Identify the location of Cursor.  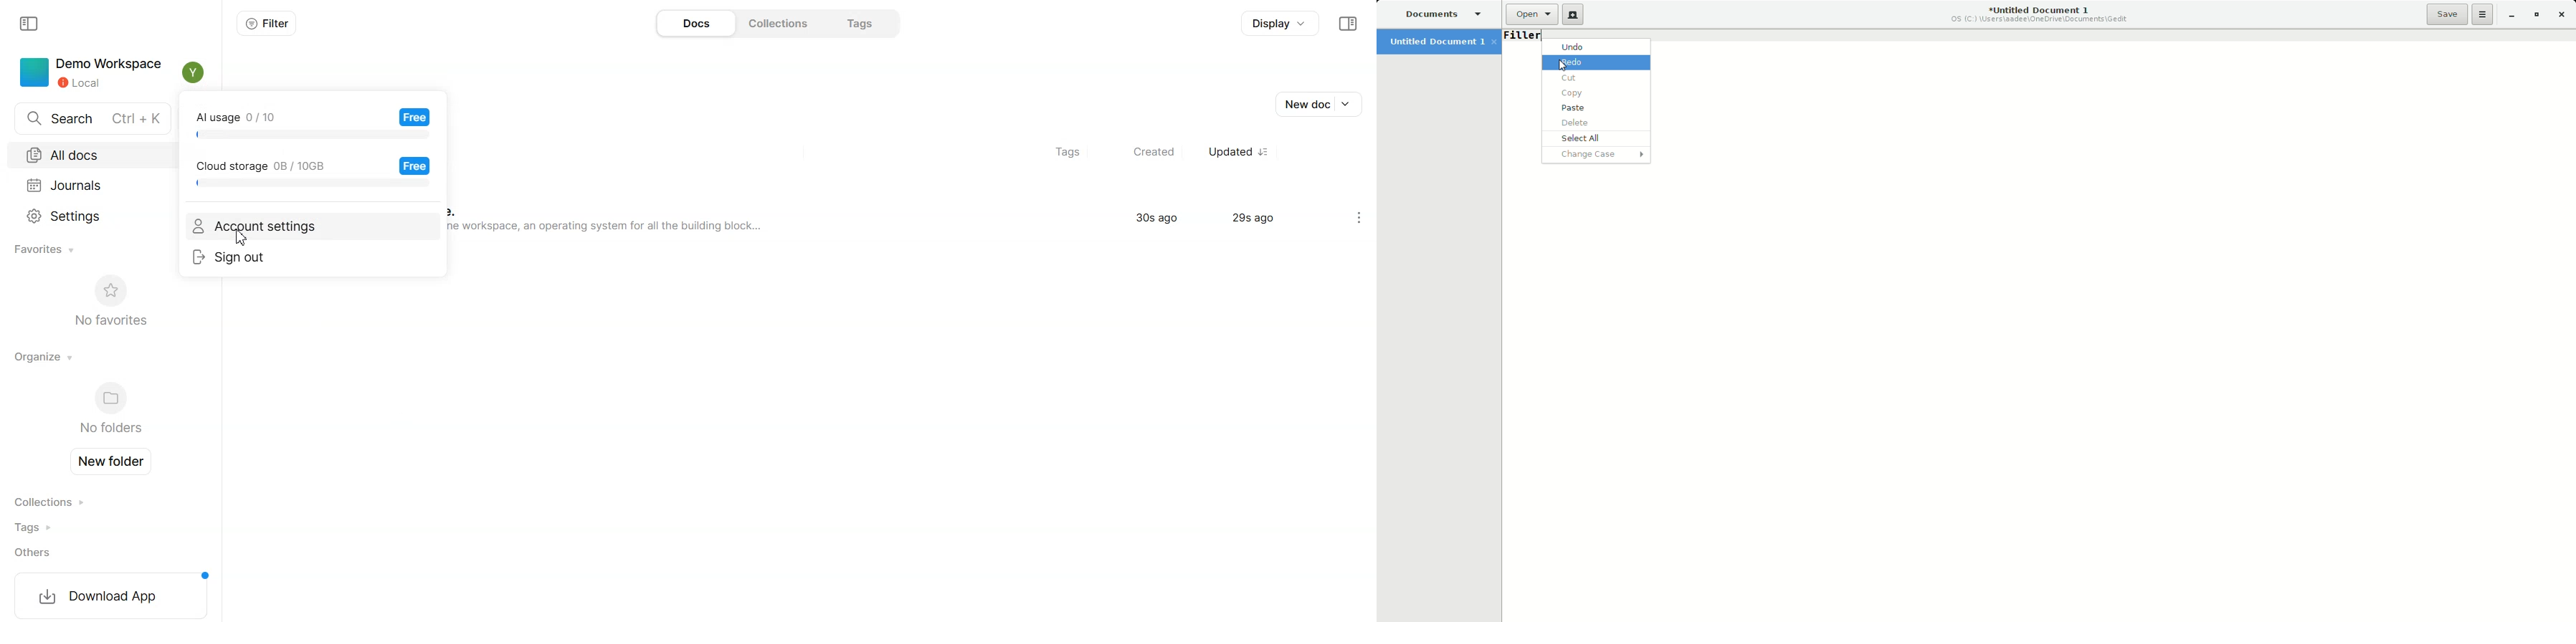
(242, 238).